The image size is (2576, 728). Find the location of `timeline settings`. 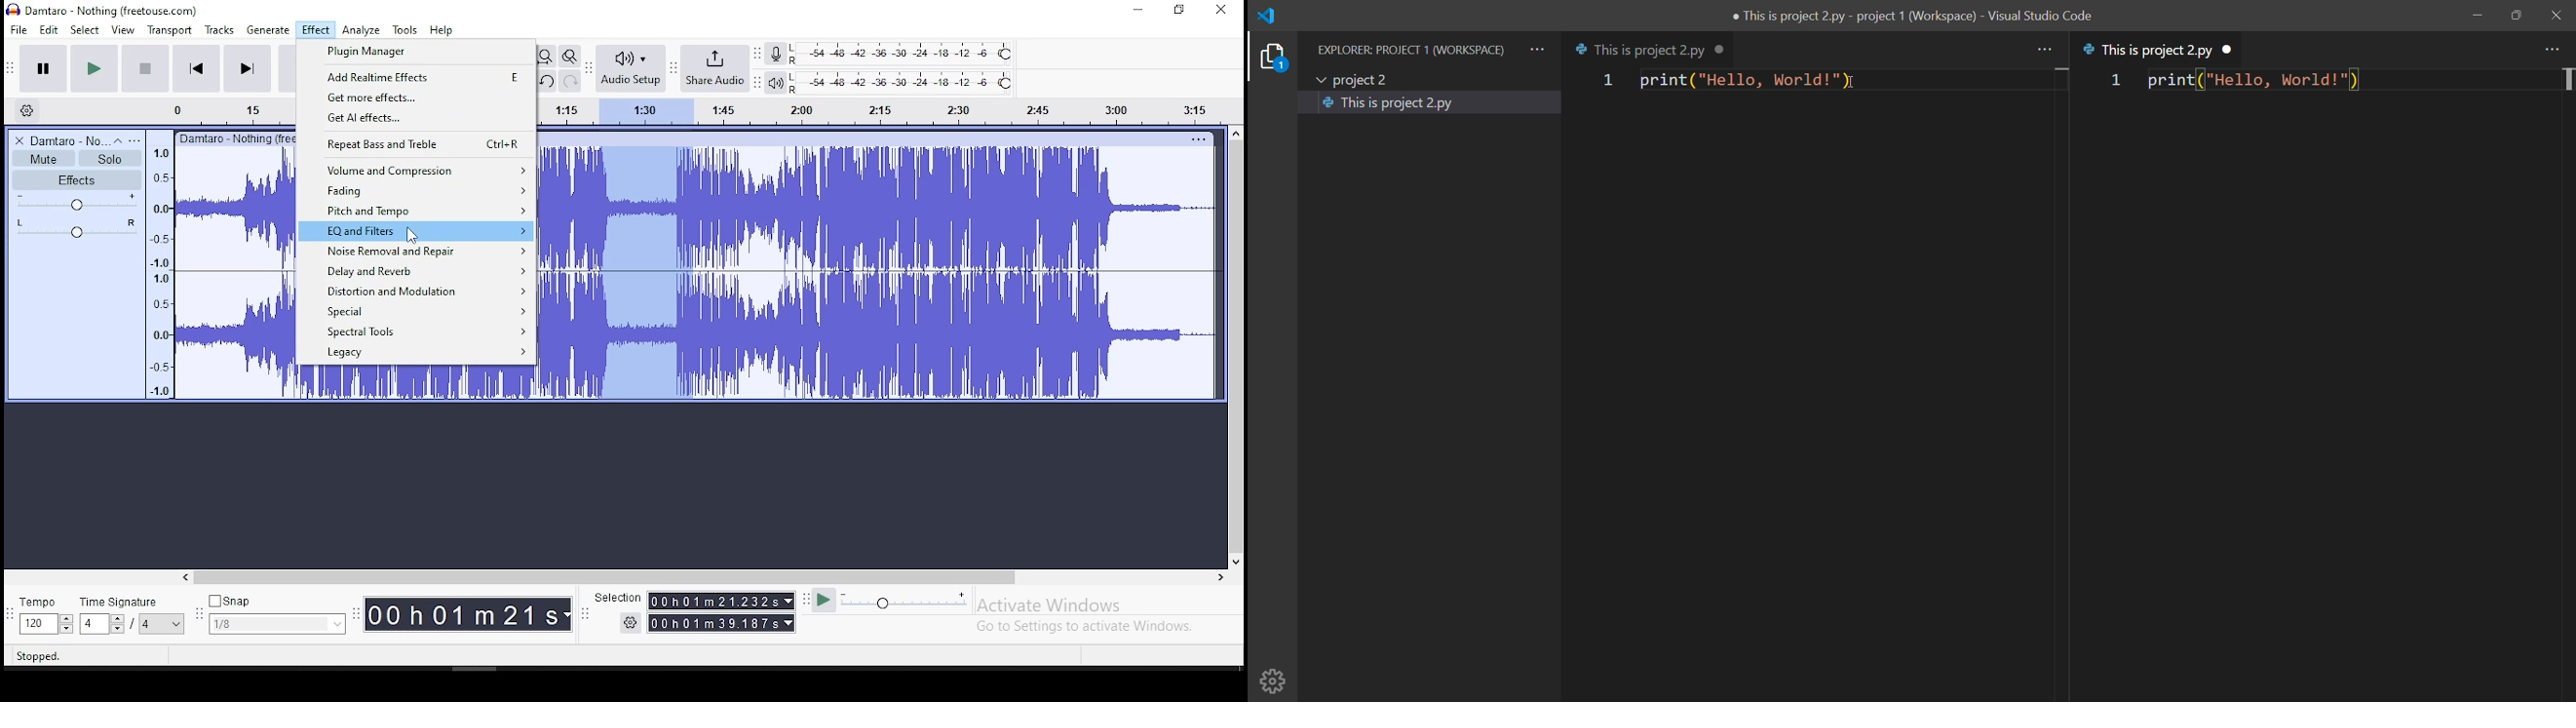

timeline settings is located at coordinates (25, 109).